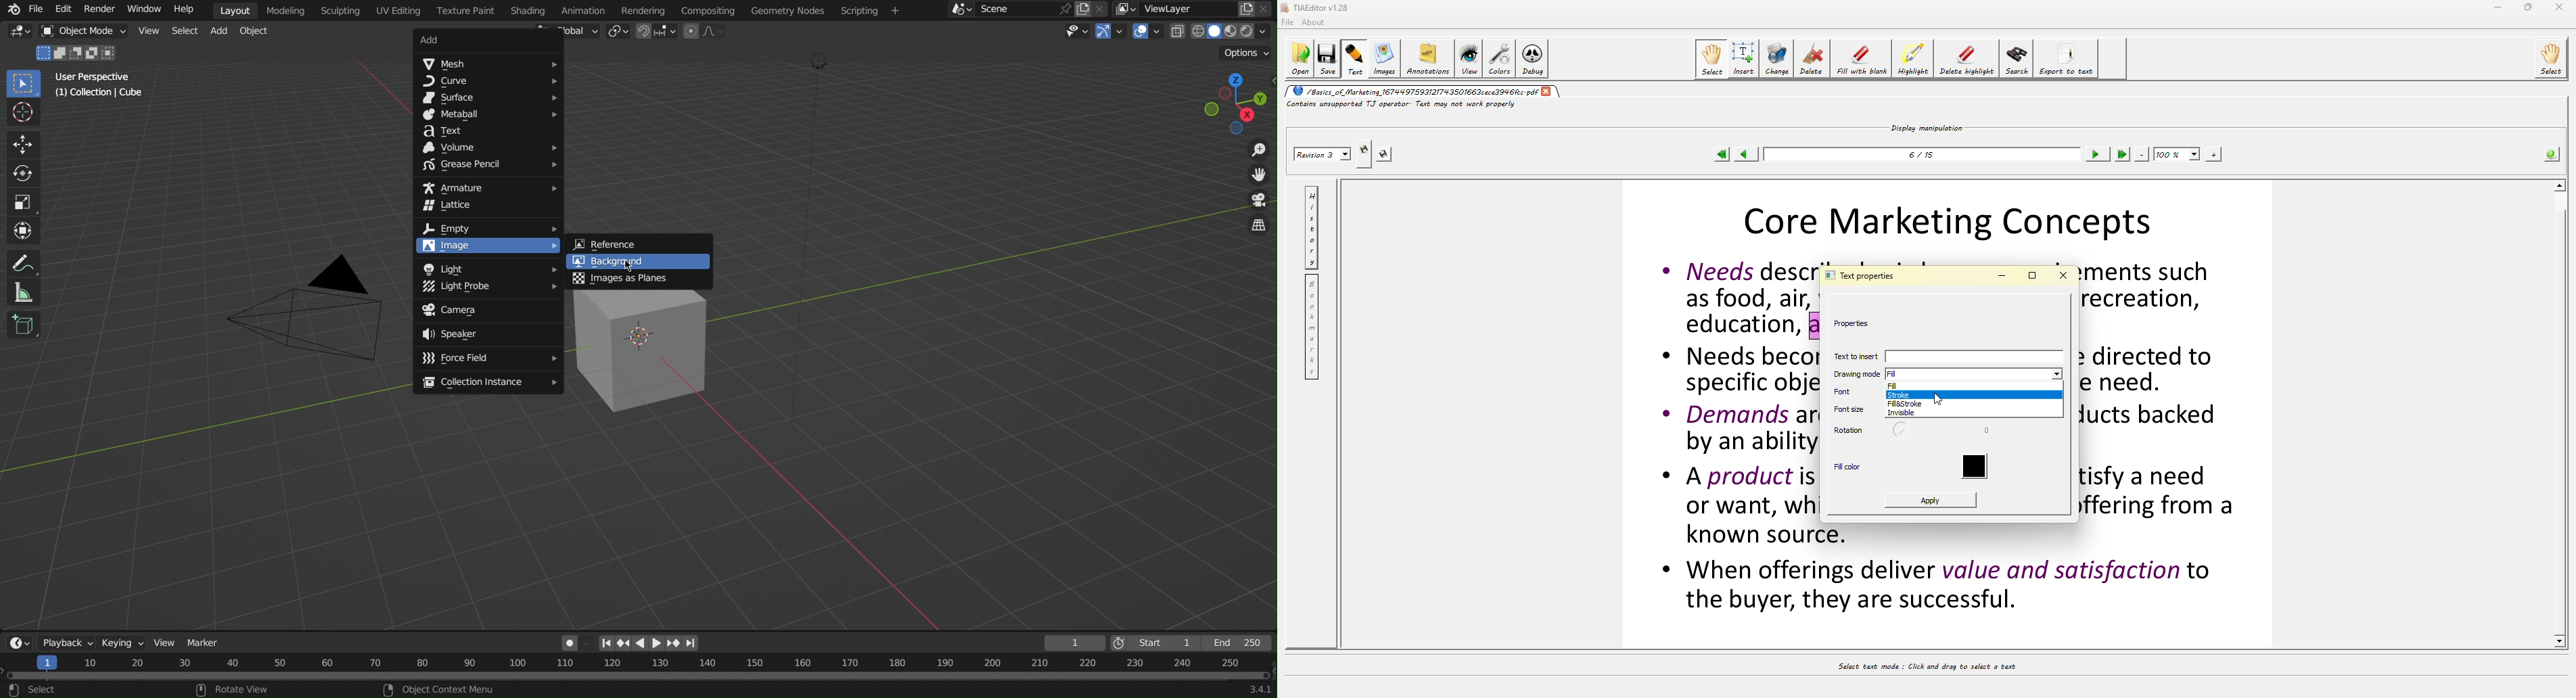 The height and width of the screenshot is (700, 2576). I want to click on Add, so click(222, 33).